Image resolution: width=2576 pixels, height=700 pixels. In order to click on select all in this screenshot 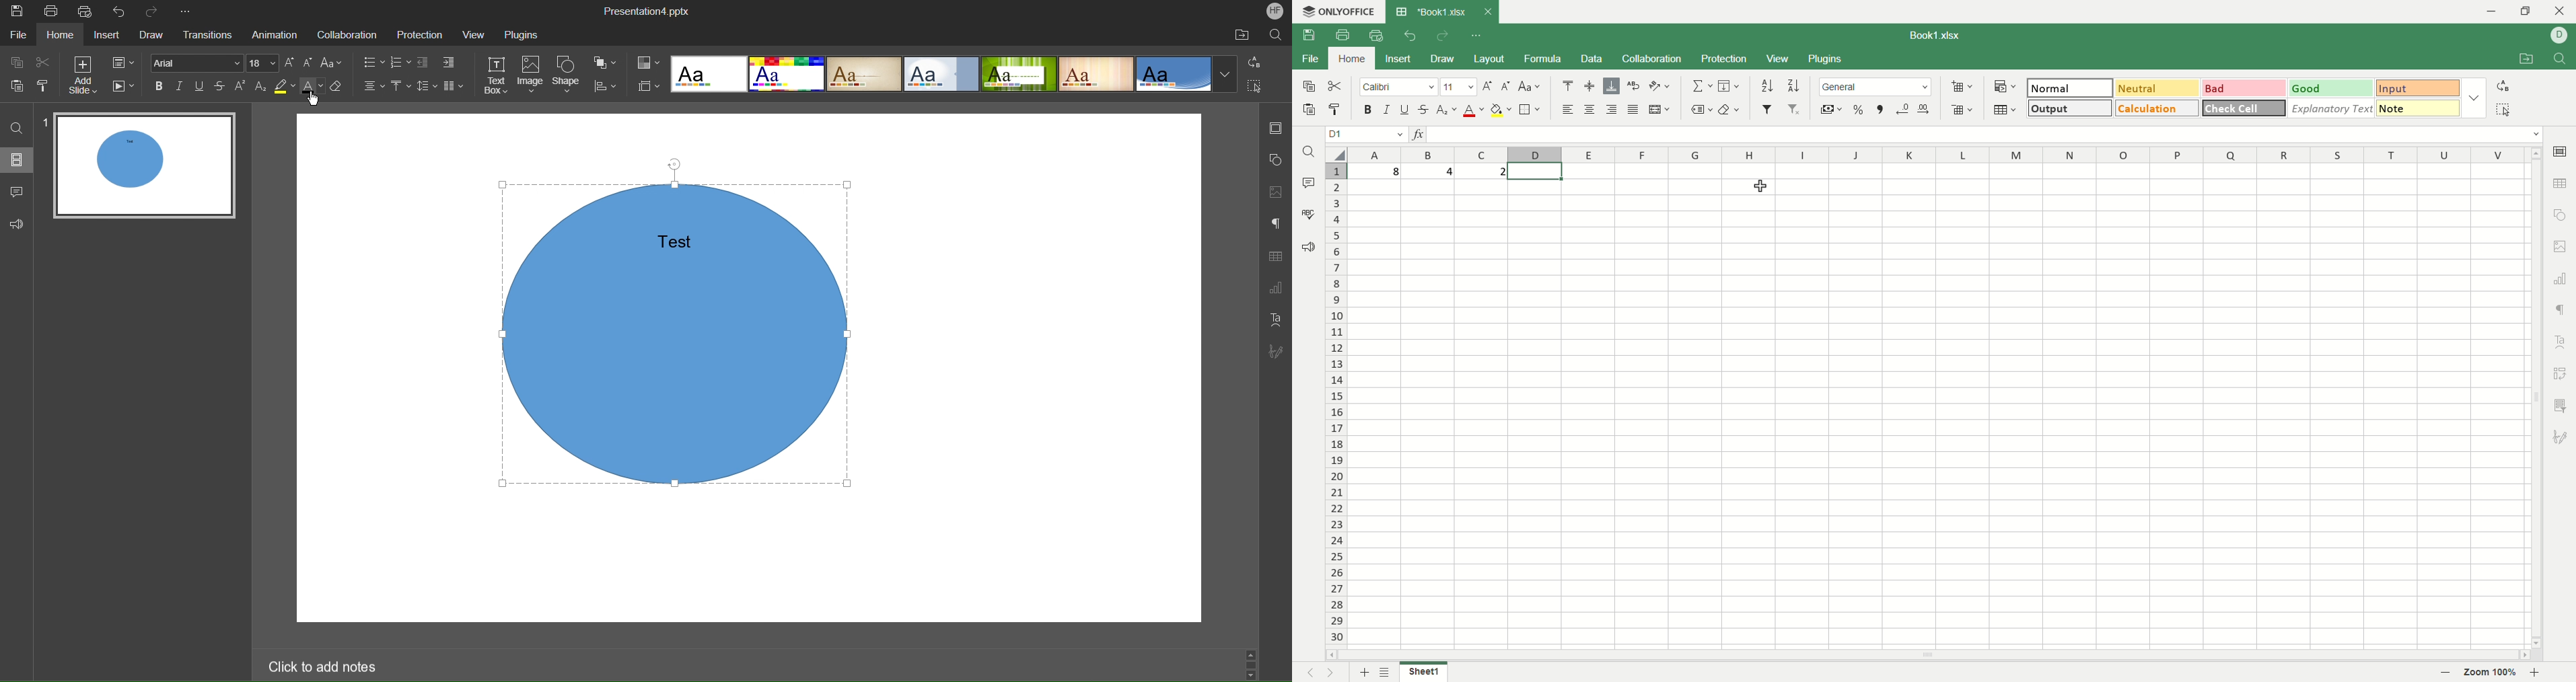, I will do `click(2507, 109)`.